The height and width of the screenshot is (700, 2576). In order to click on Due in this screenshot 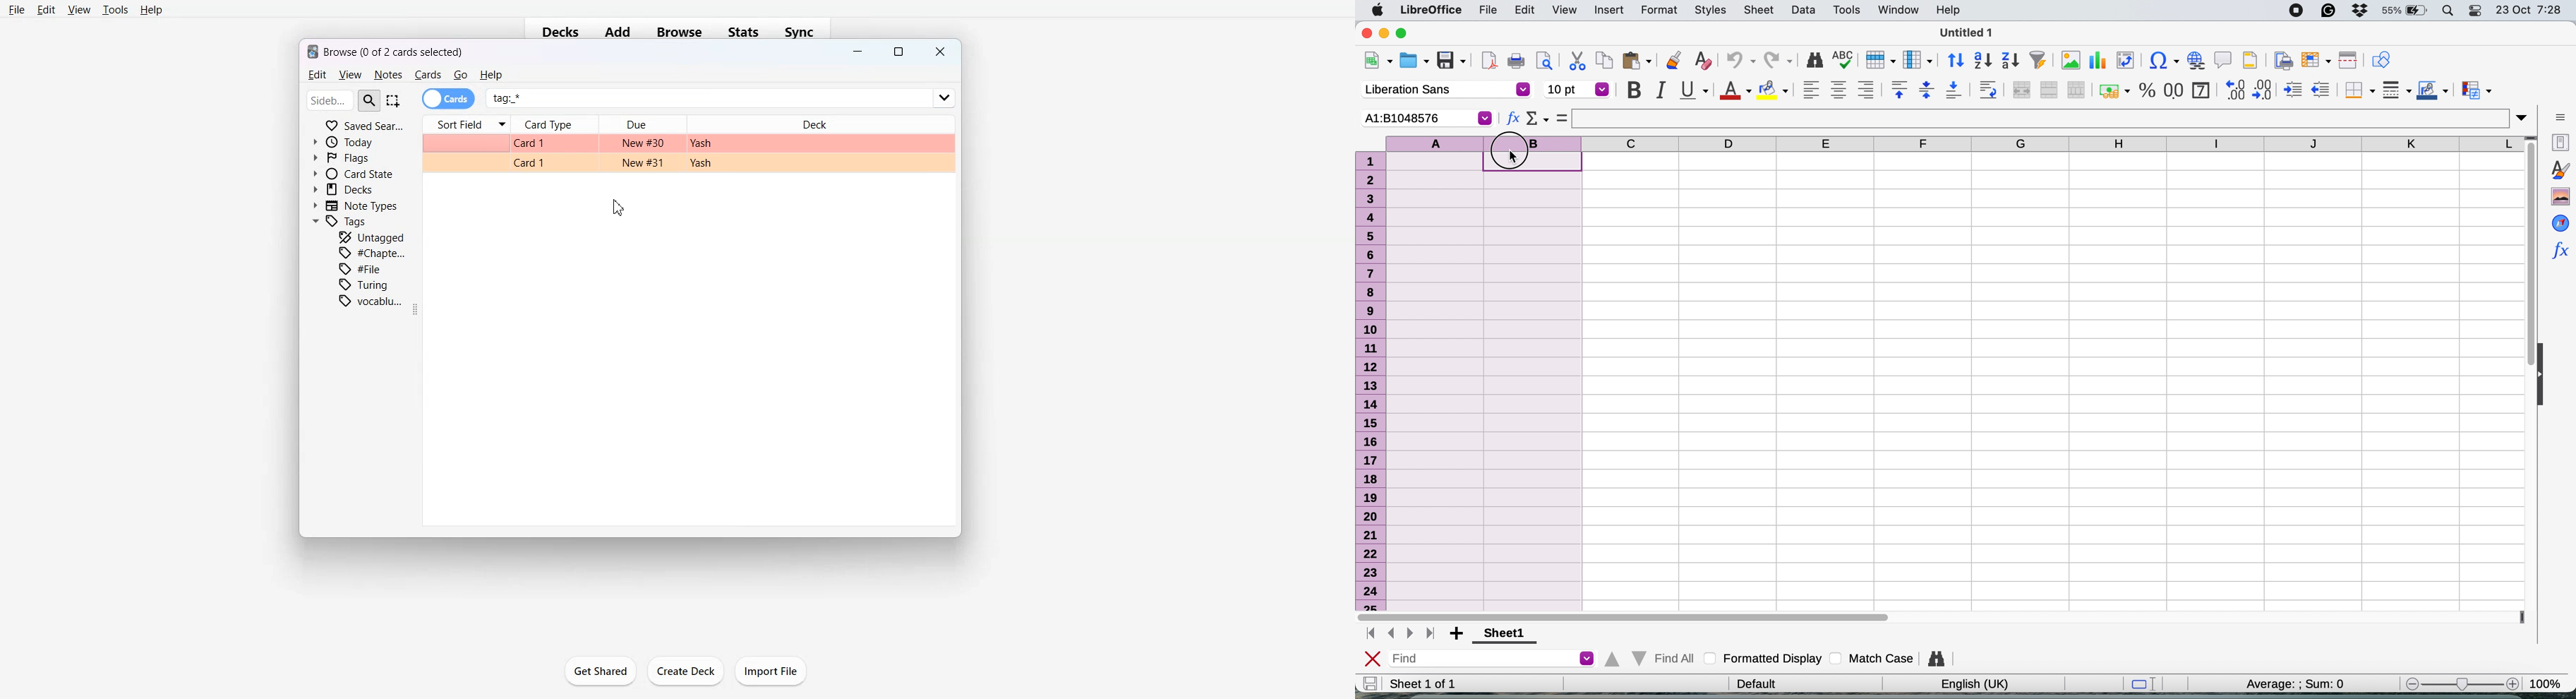, I will do `click(643, 124)`.